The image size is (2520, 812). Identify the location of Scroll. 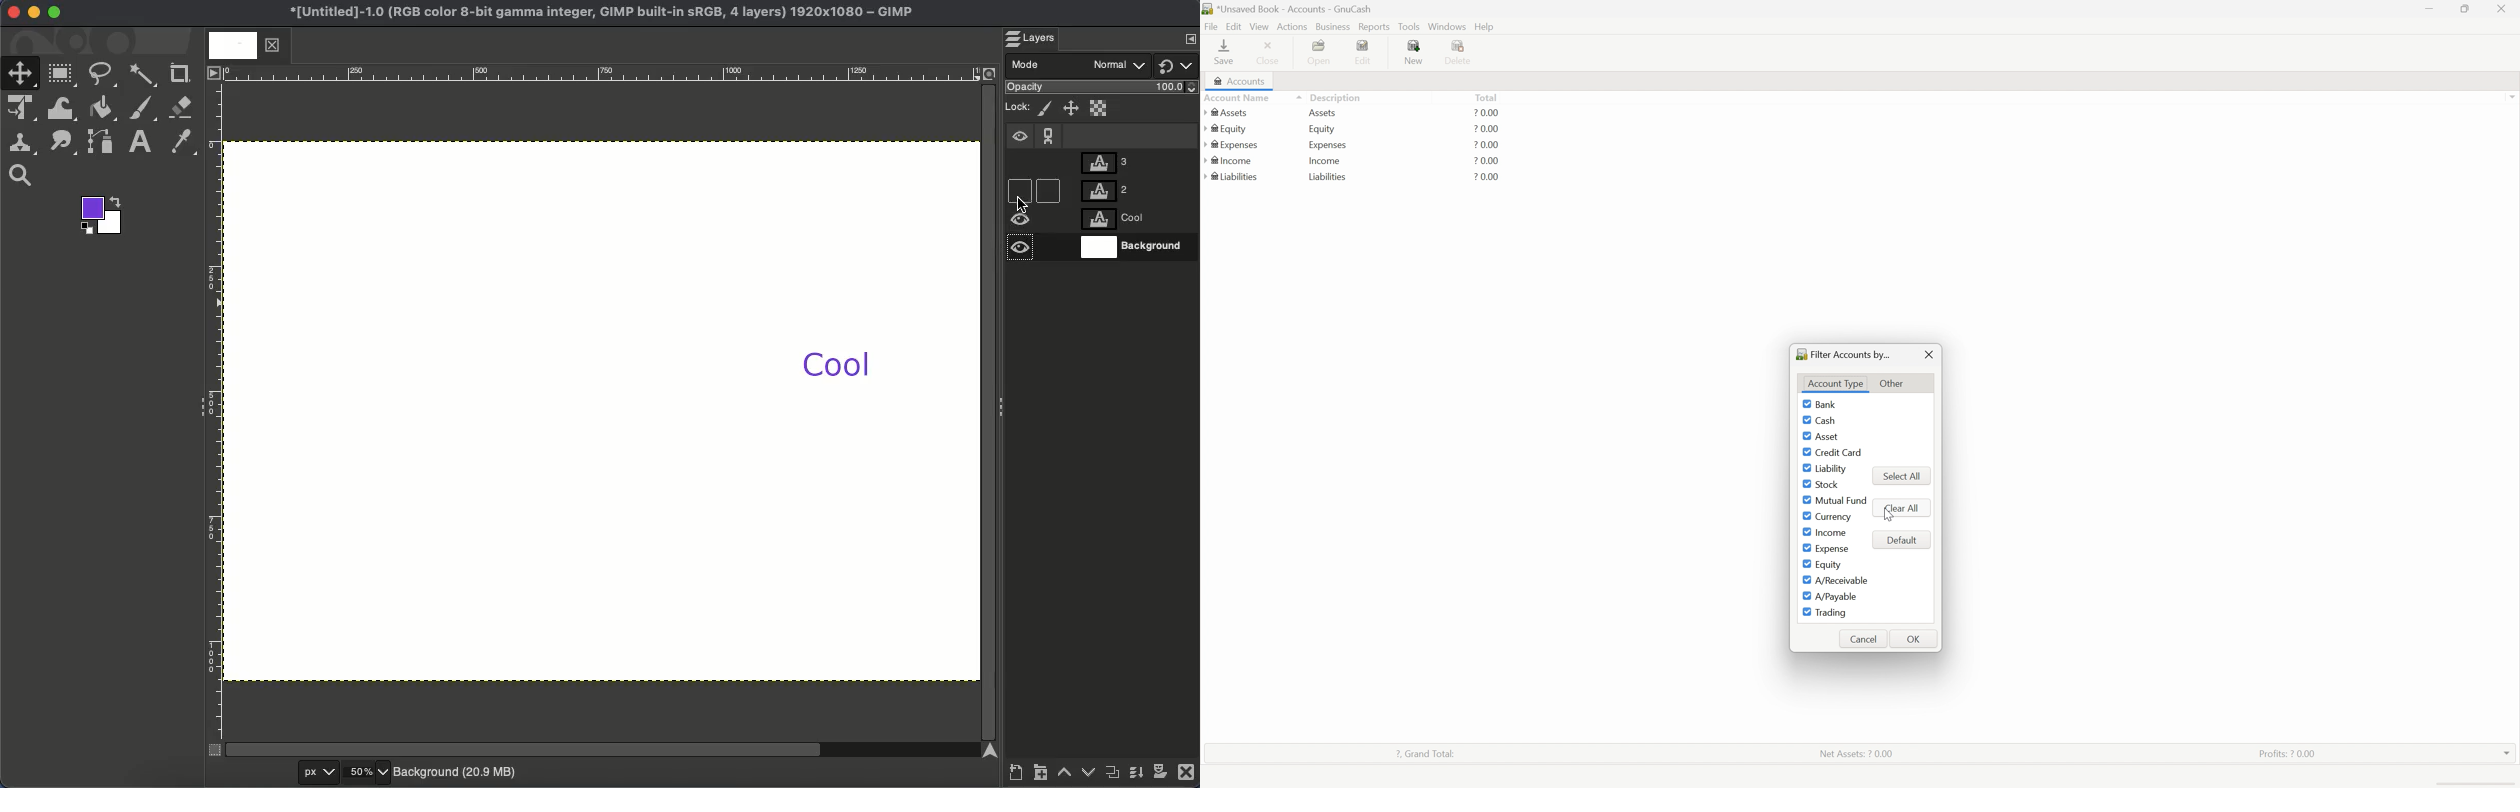
(603, 750).